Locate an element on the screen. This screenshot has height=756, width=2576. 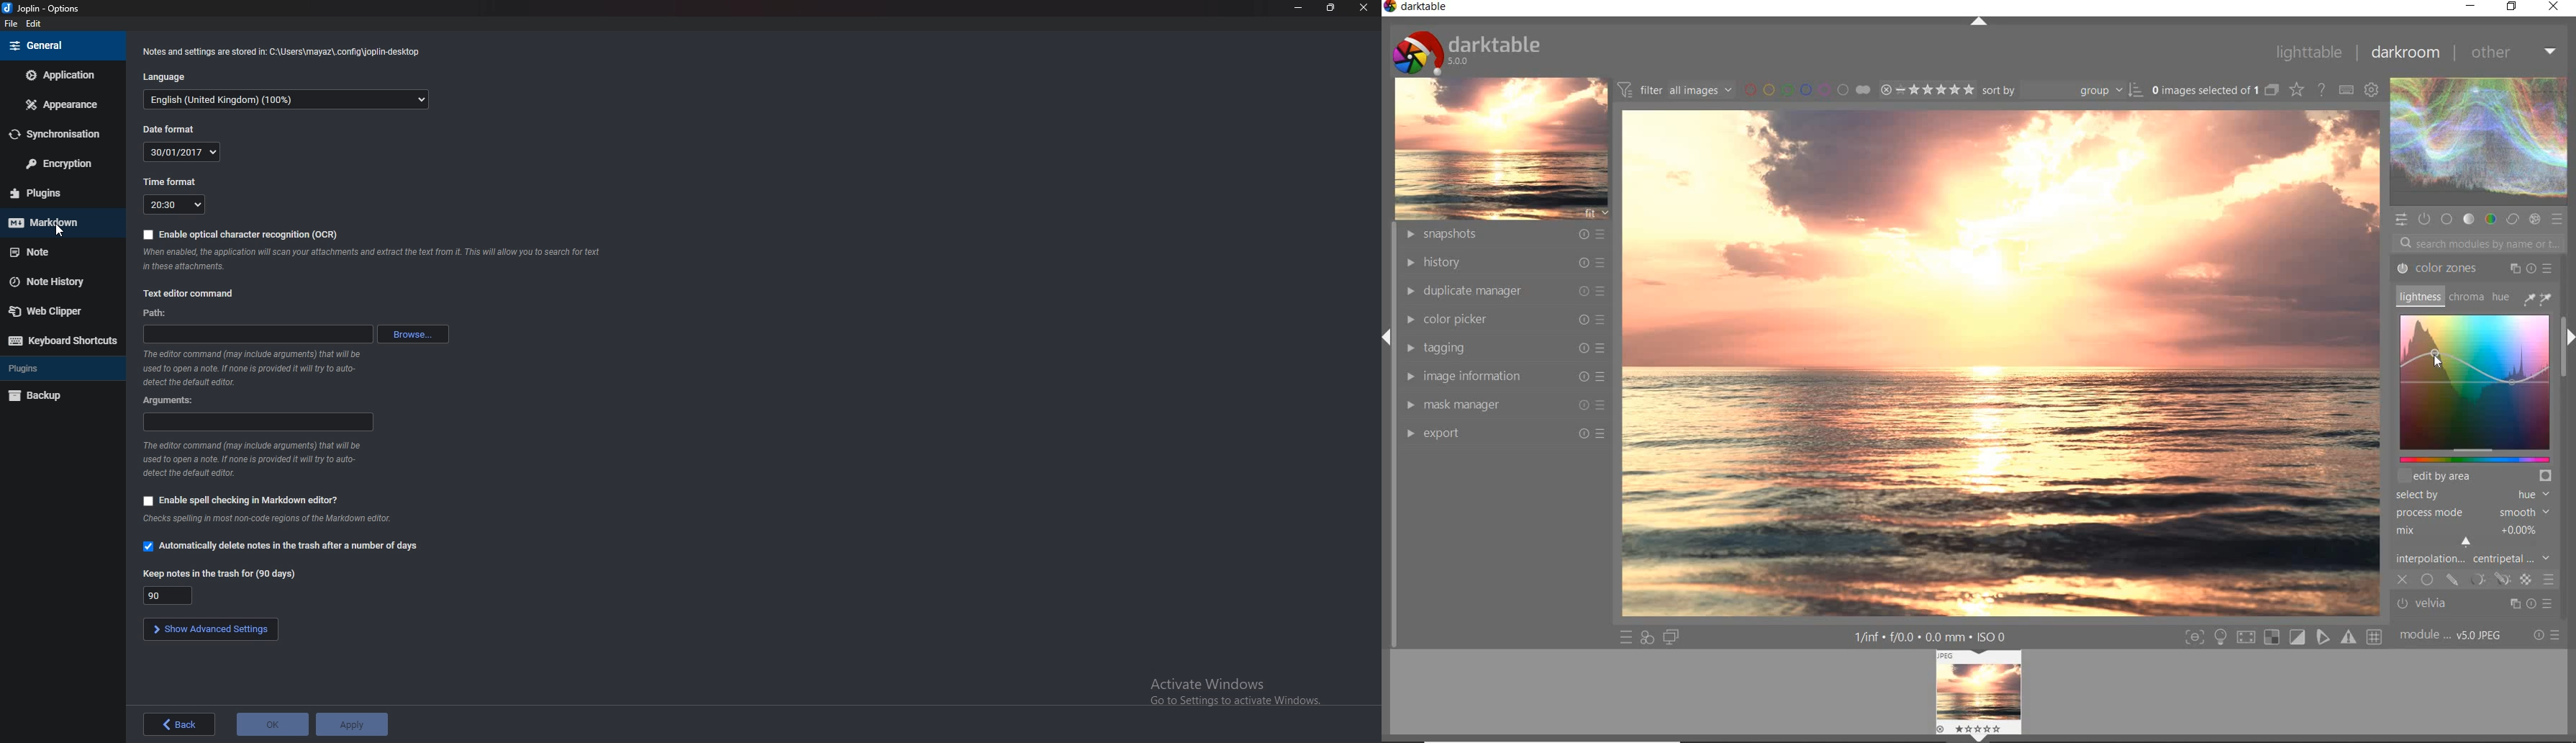
Joblin - options is located at coordinates (49, 8).